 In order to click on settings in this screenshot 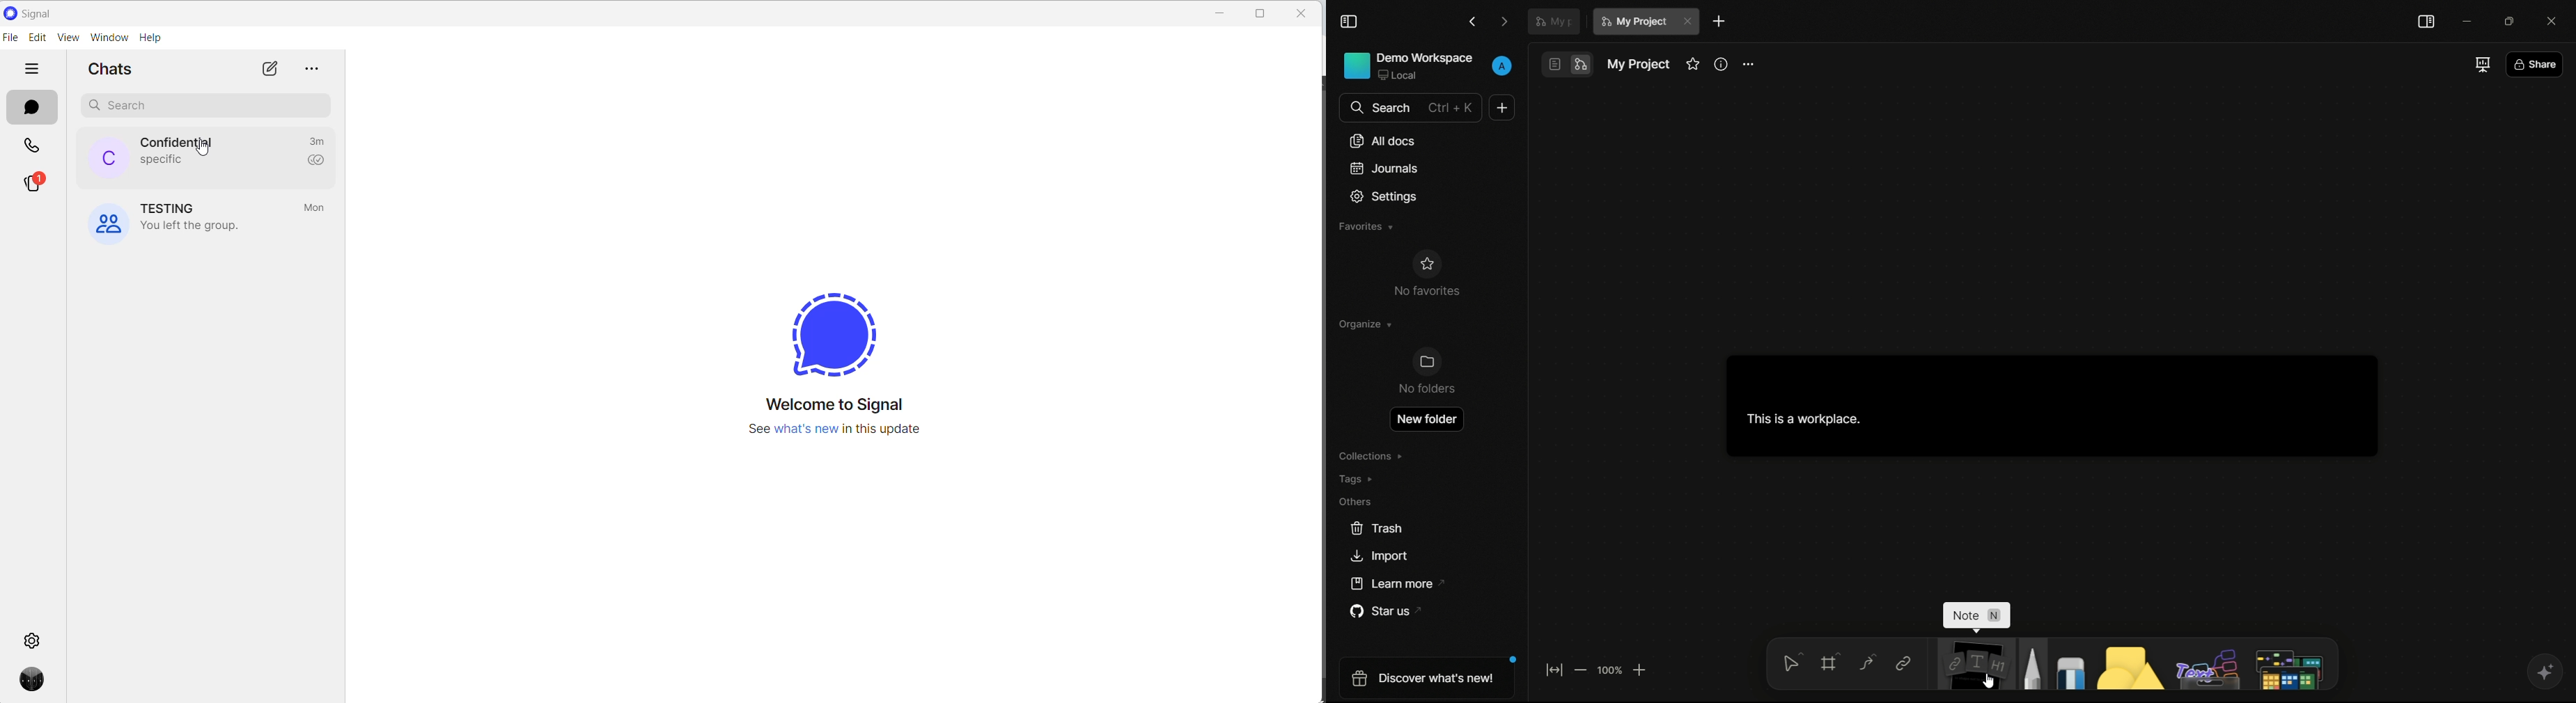, I will do `click(33, 638)`.